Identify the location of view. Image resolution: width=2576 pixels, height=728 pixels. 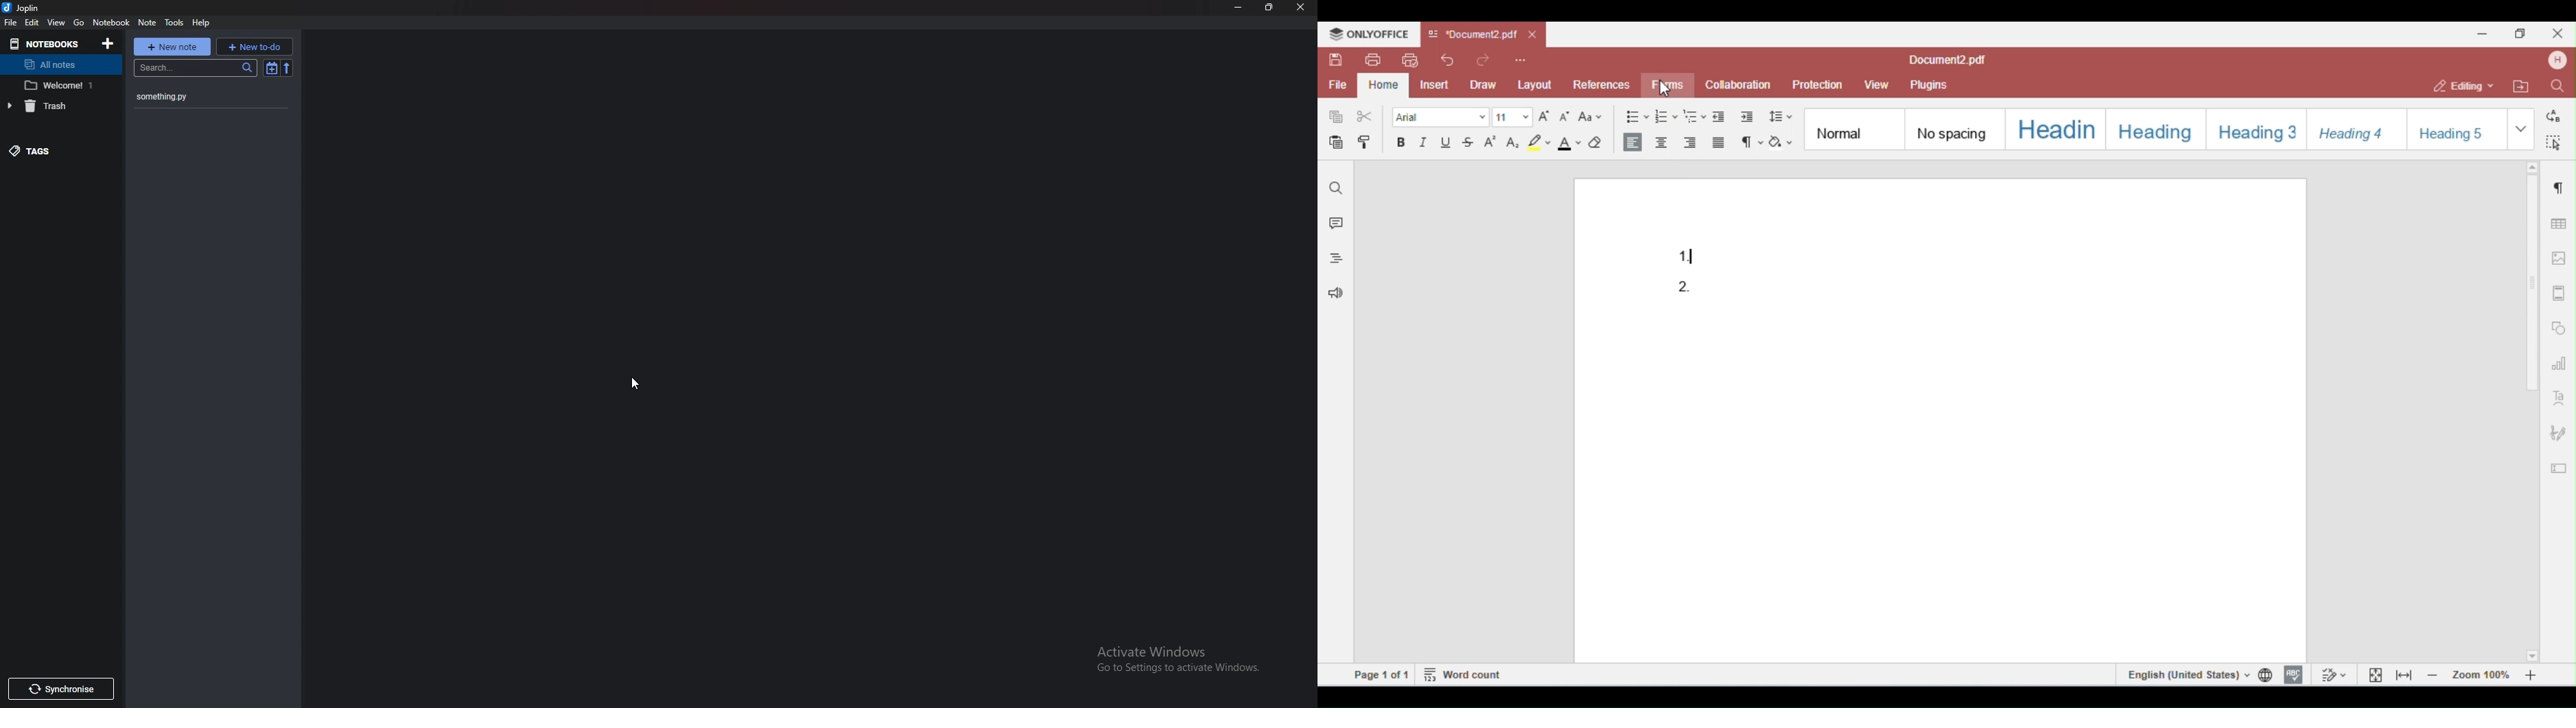
(56, 23).